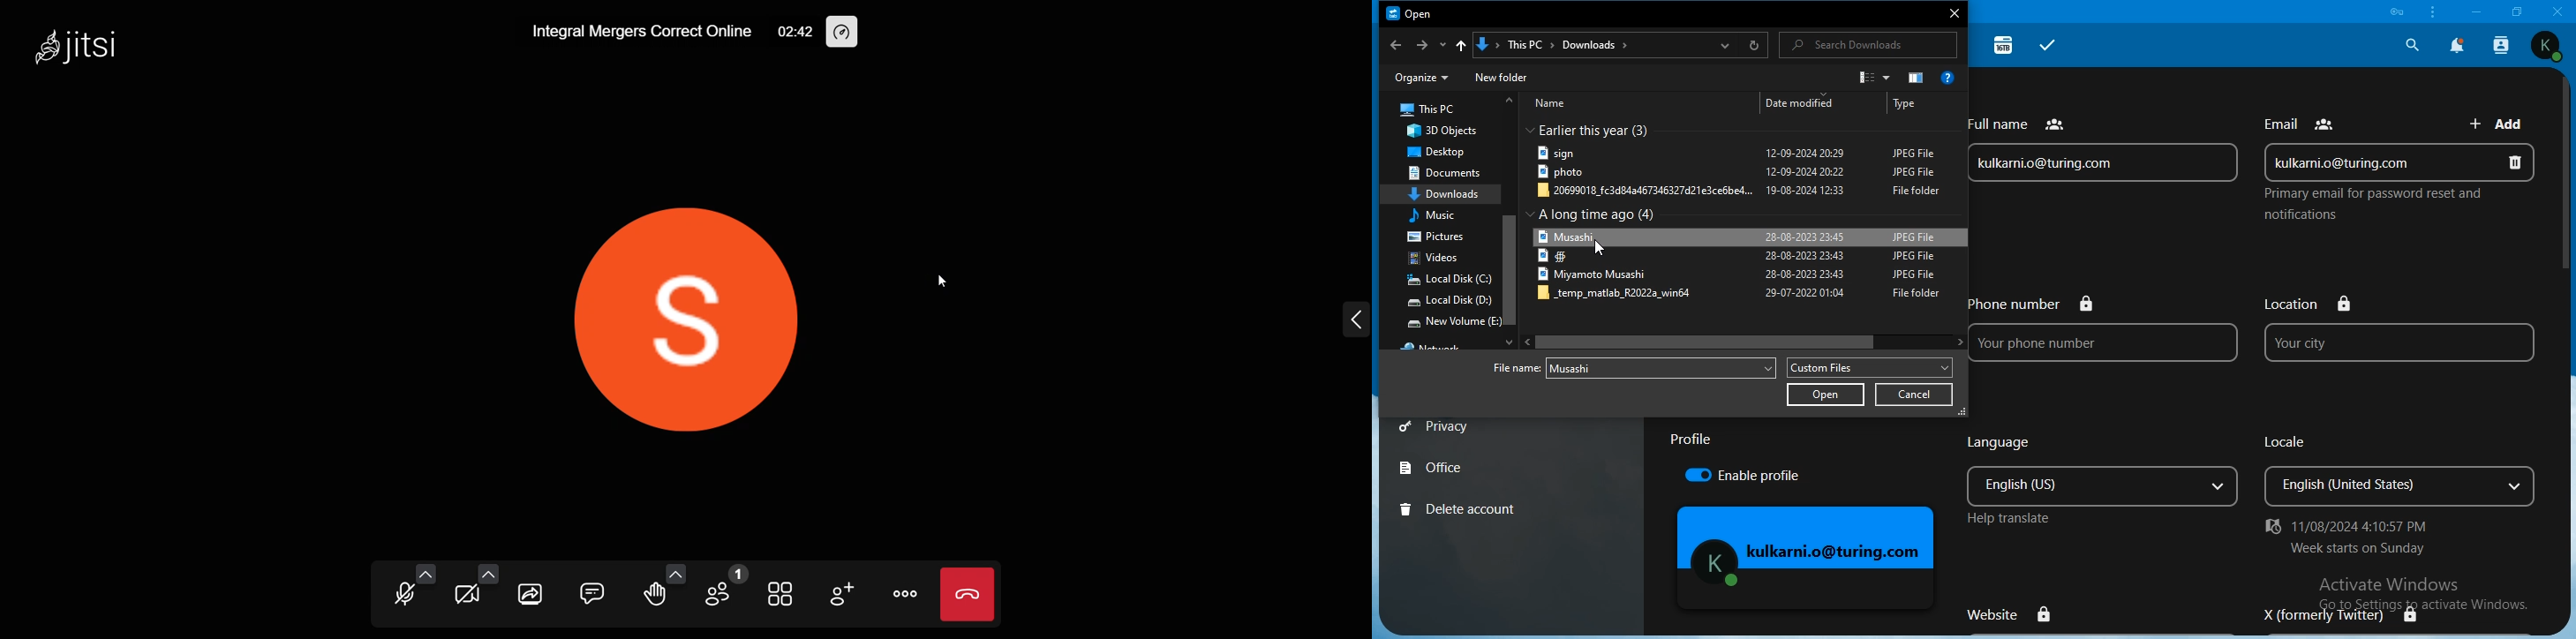  Describe the element at coordinates (2547, 46) in the screenshot. I see `view profile` at that location.